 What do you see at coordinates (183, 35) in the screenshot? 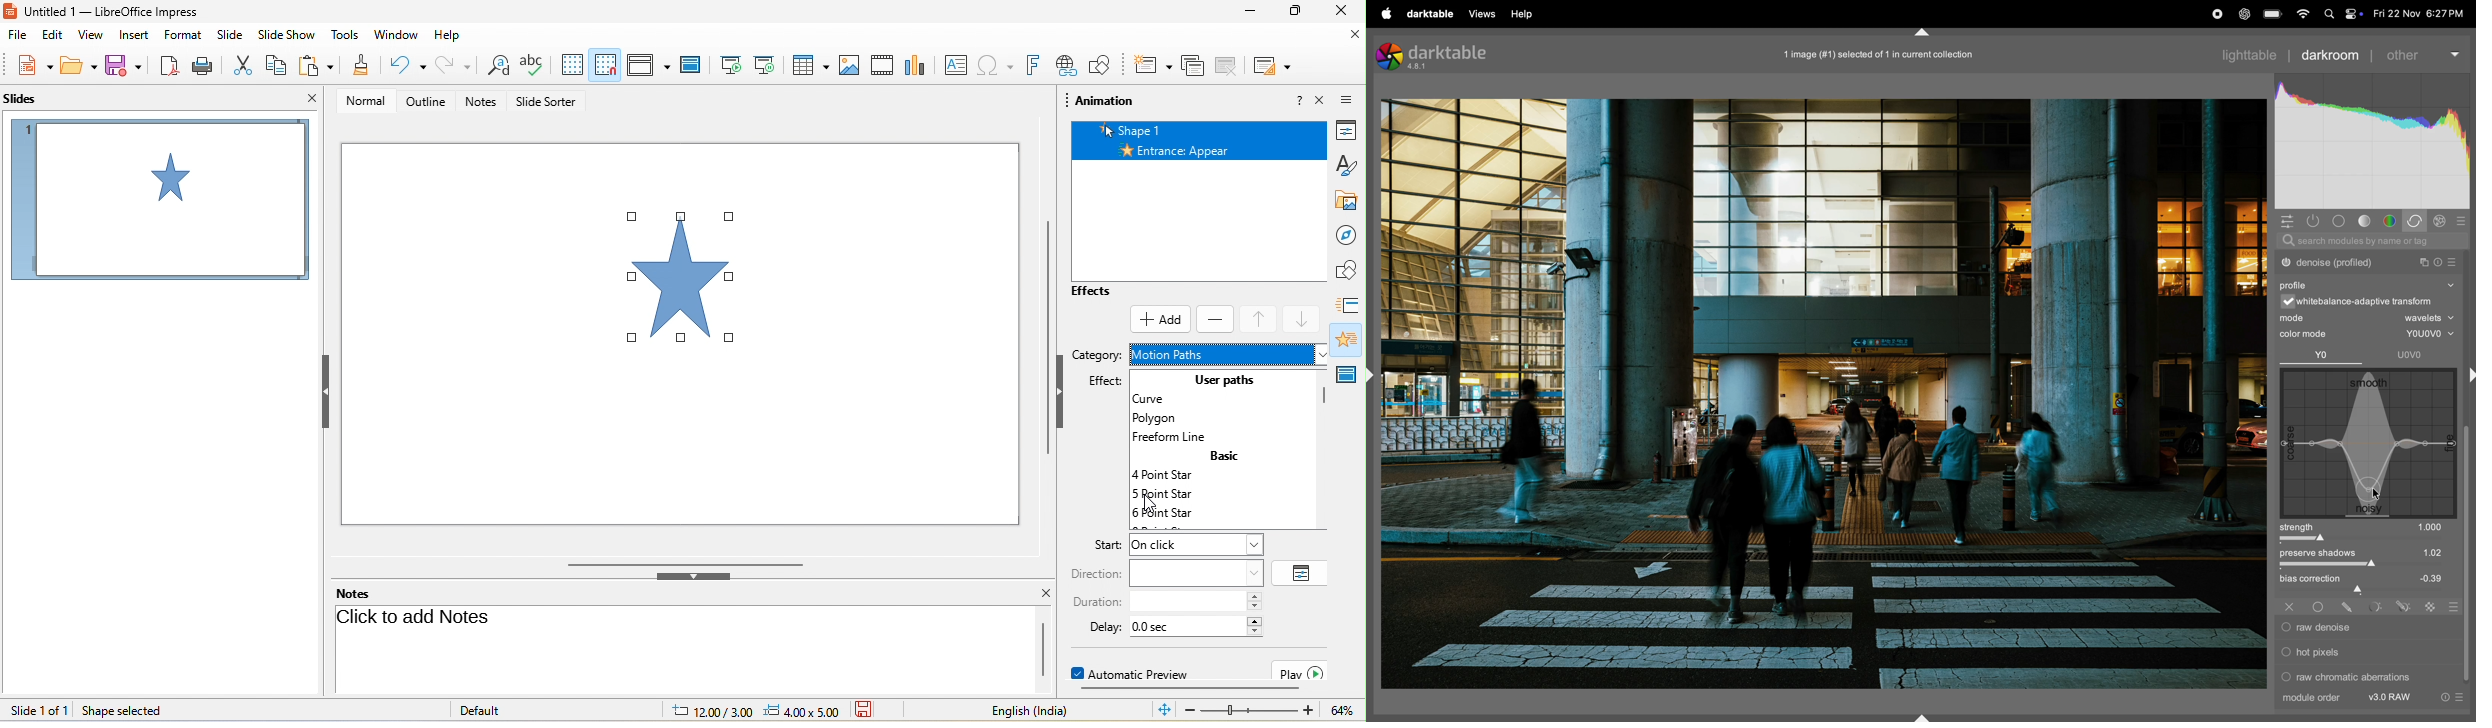
I see `format` at bounding box center [183, 35].